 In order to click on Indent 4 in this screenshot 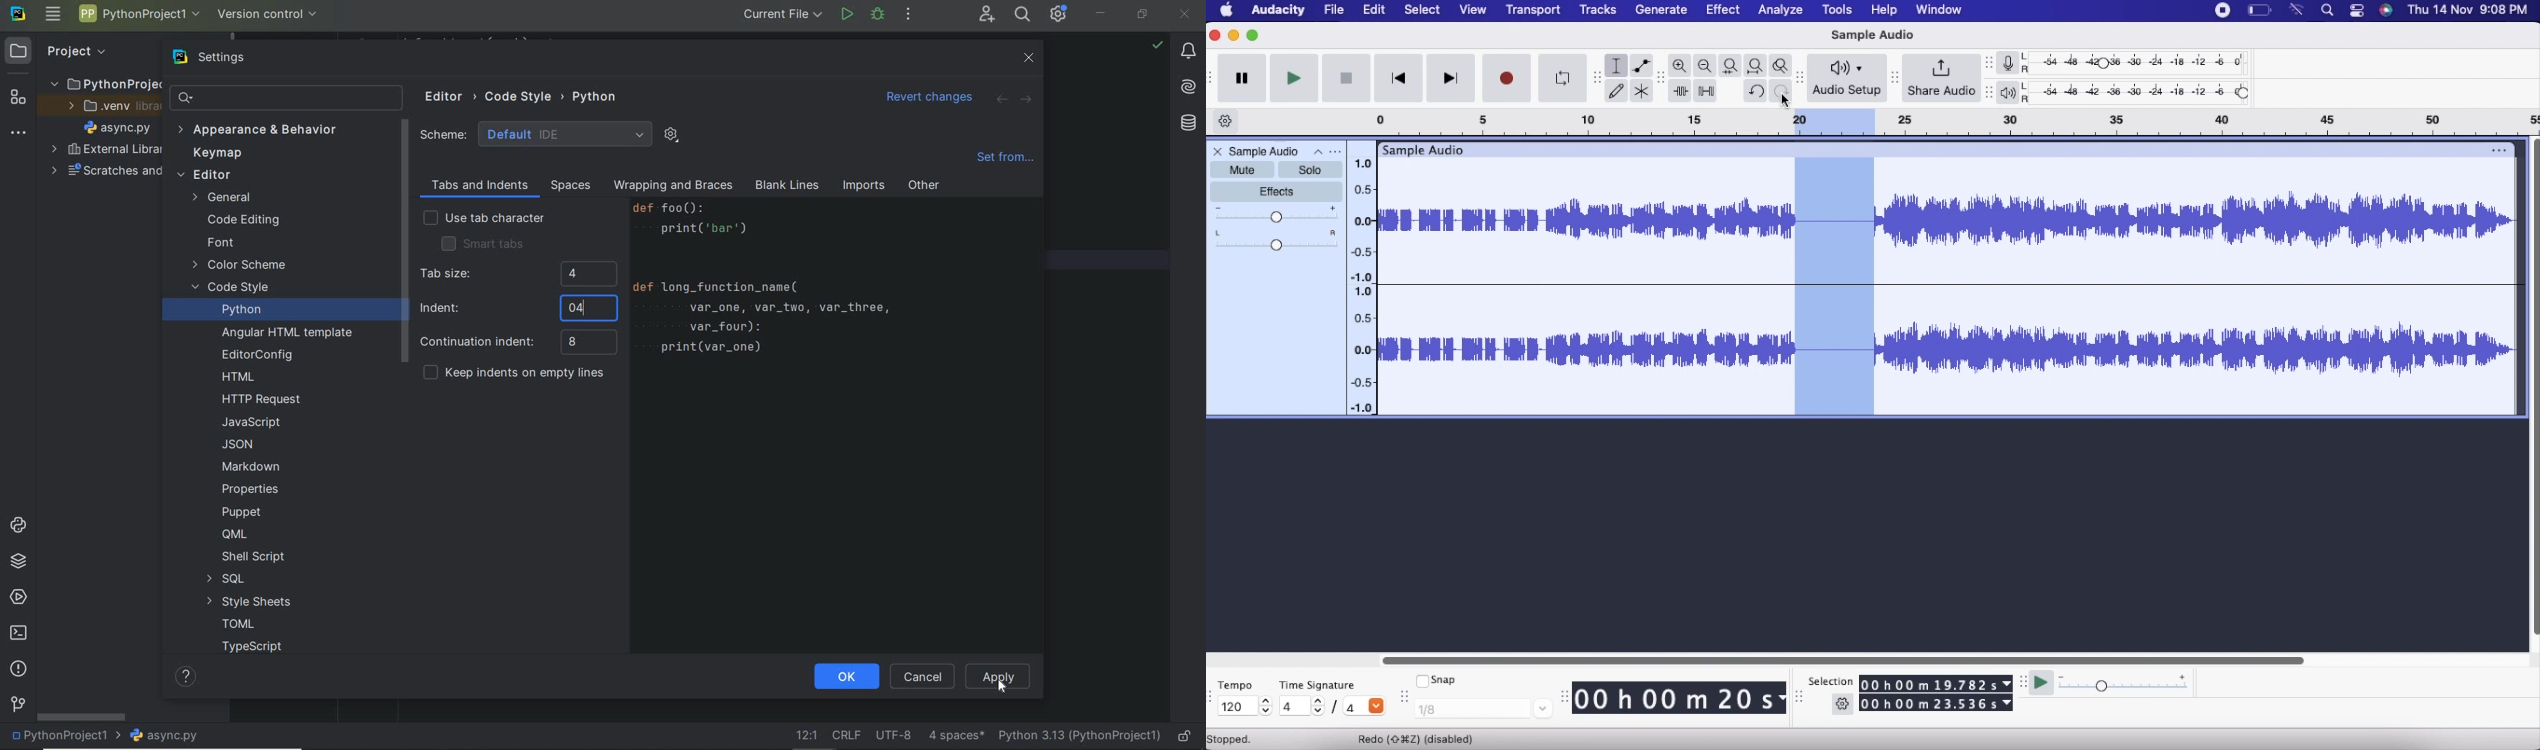, I will do `click(518, 310)`.